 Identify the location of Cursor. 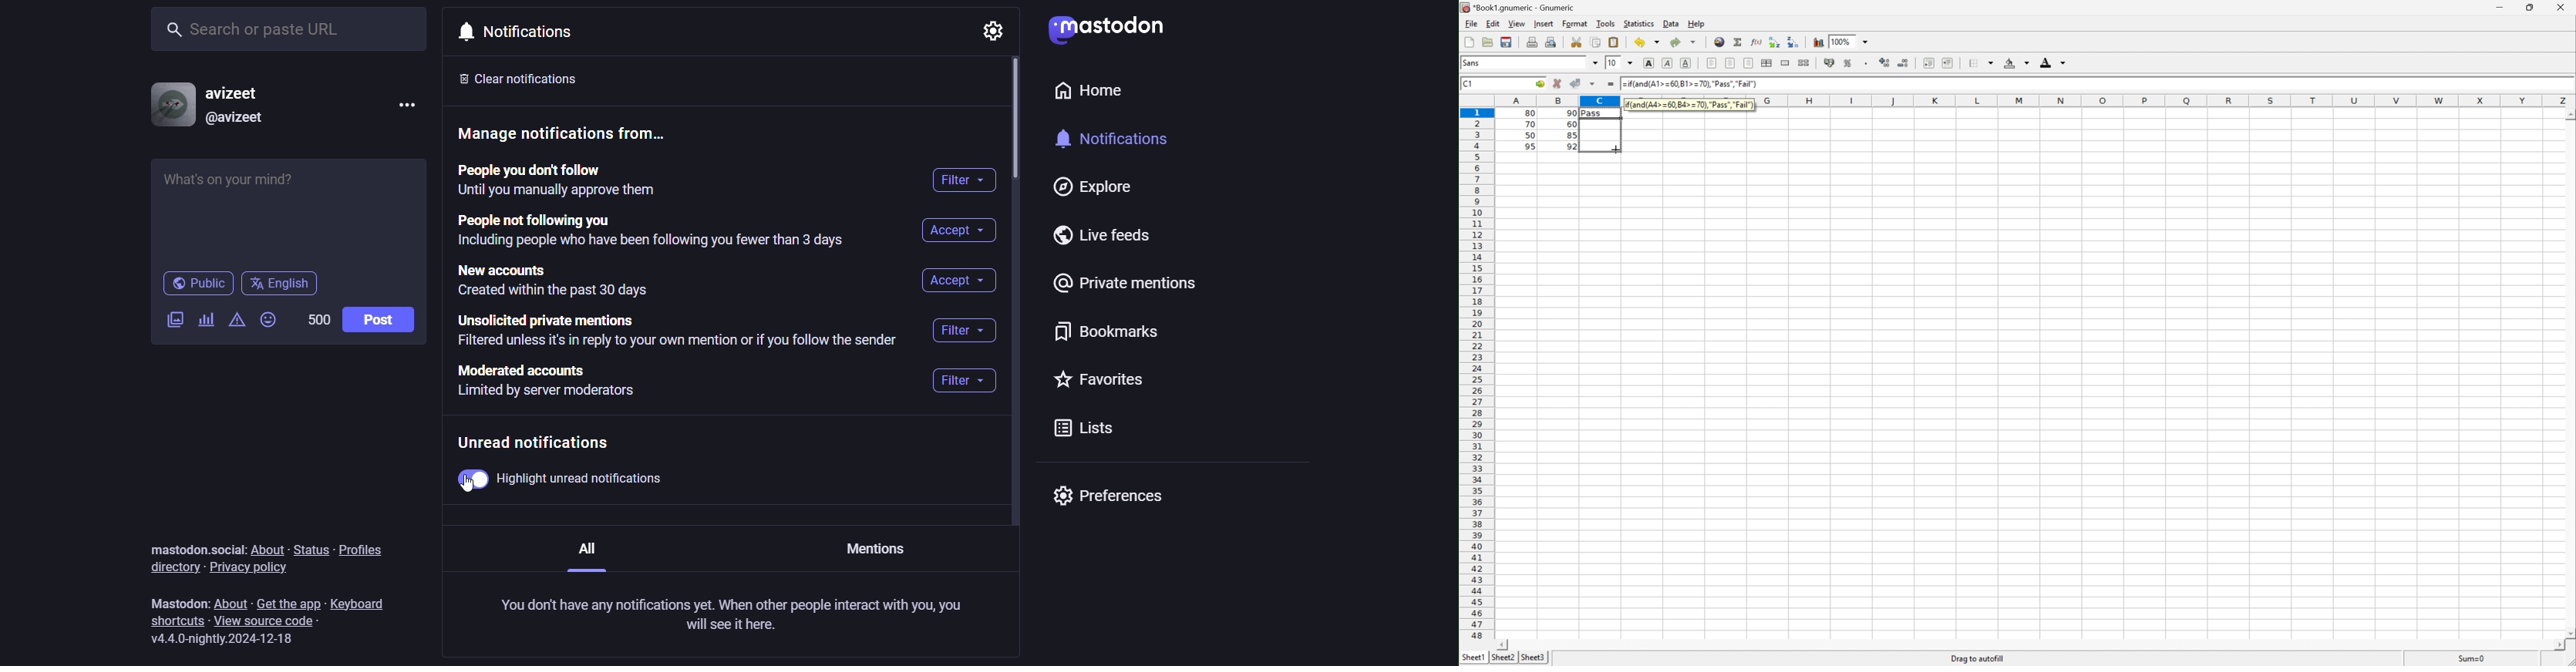
(1615, 148).